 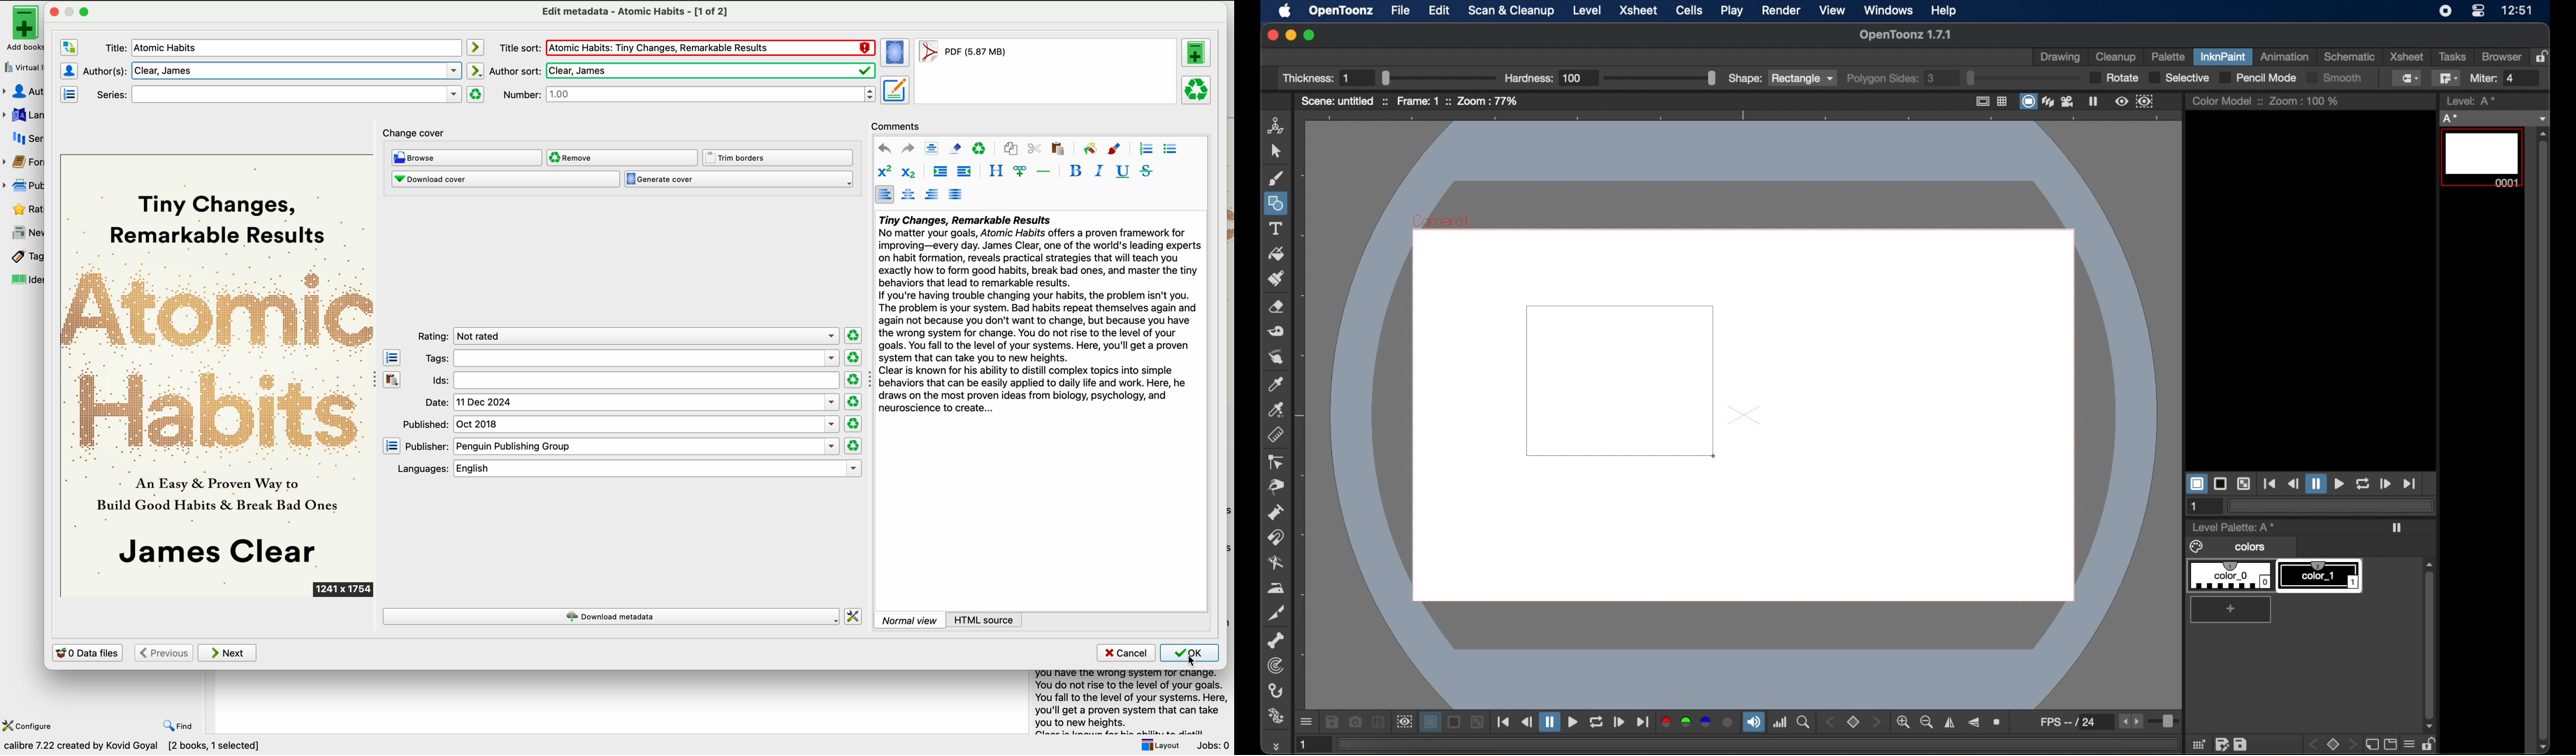 I want to click on format book, so click(x=962, y=54).